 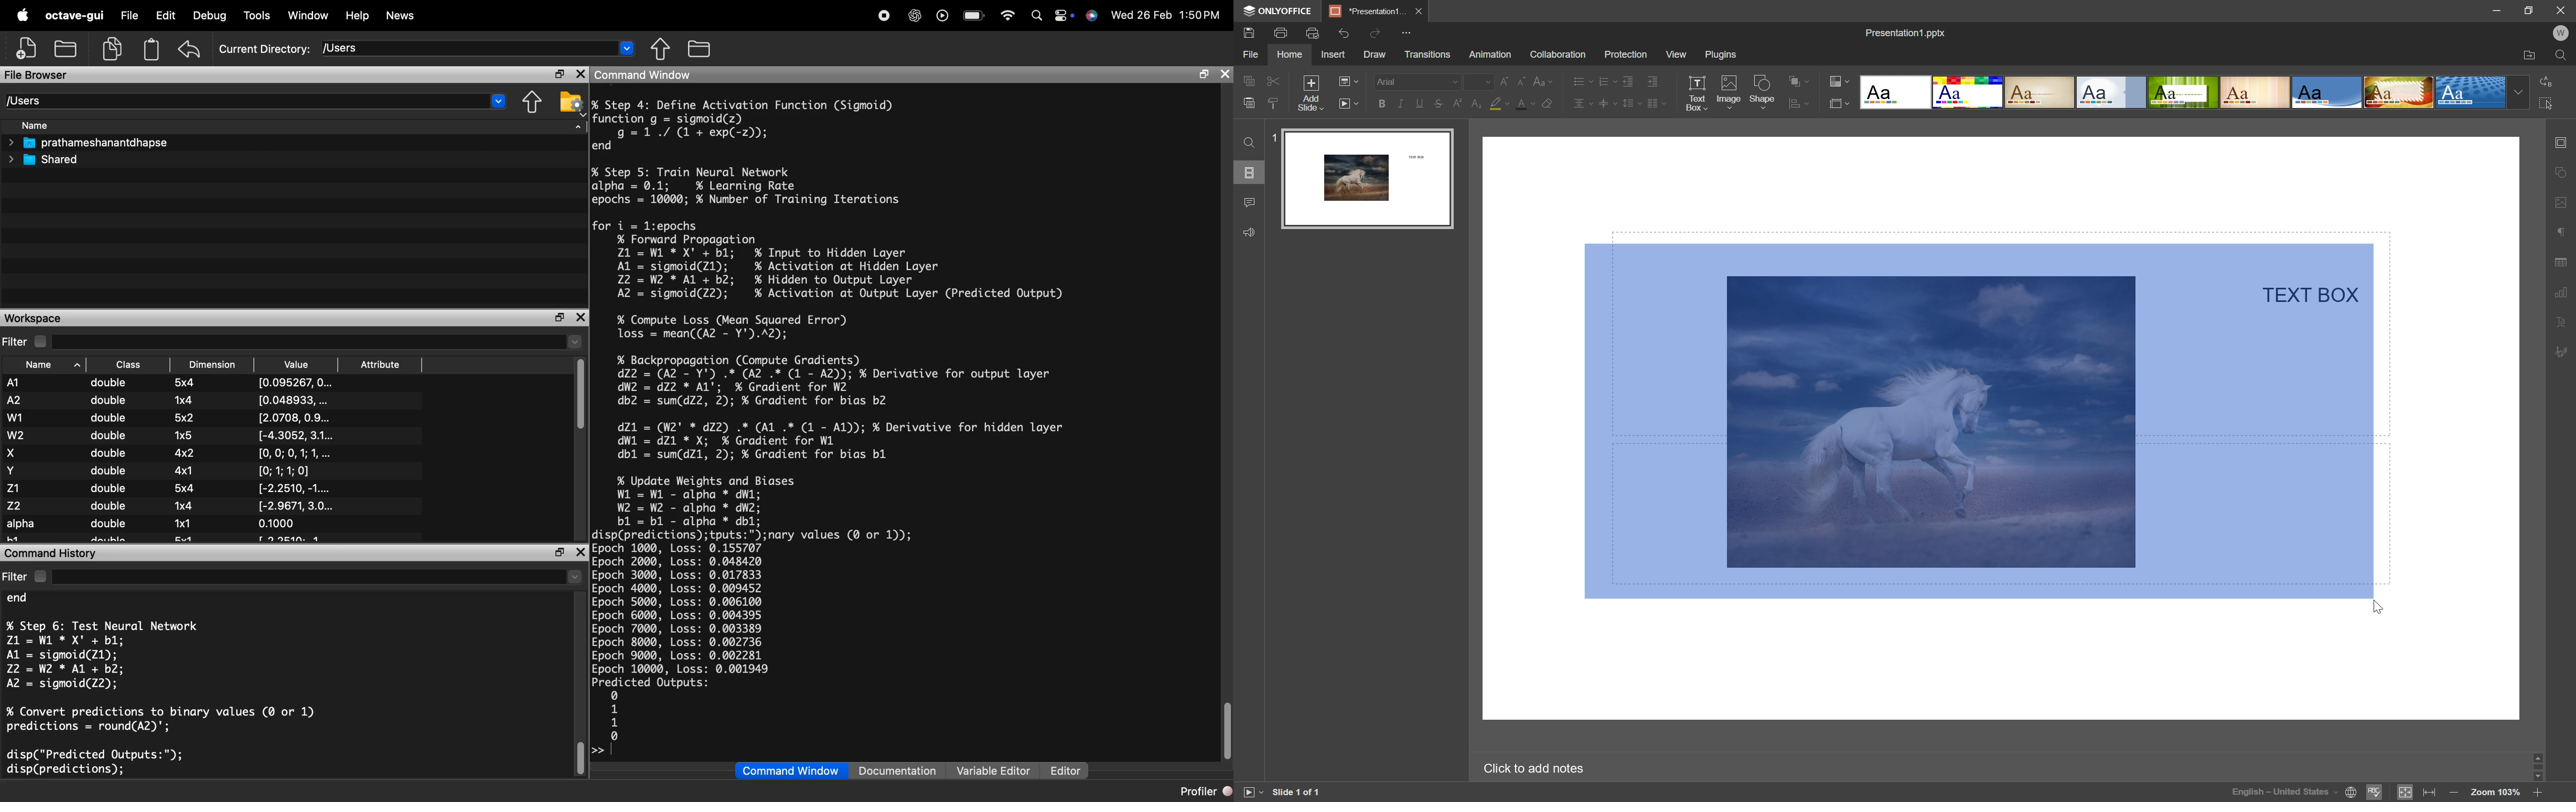 I want to click on play, so click(x=940, y=15).